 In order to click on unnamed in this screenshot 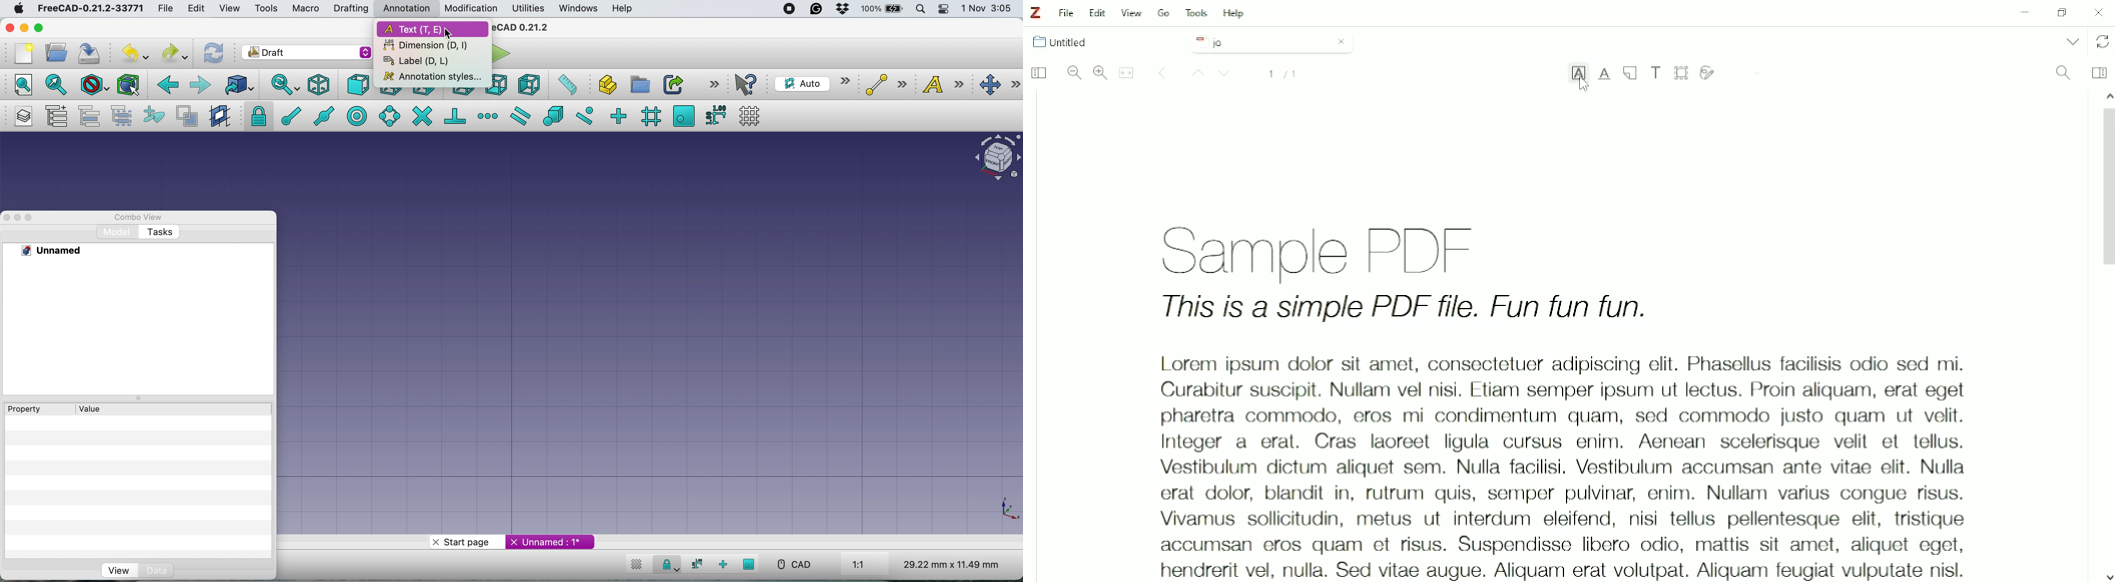, I will do `click(549, 542)`.